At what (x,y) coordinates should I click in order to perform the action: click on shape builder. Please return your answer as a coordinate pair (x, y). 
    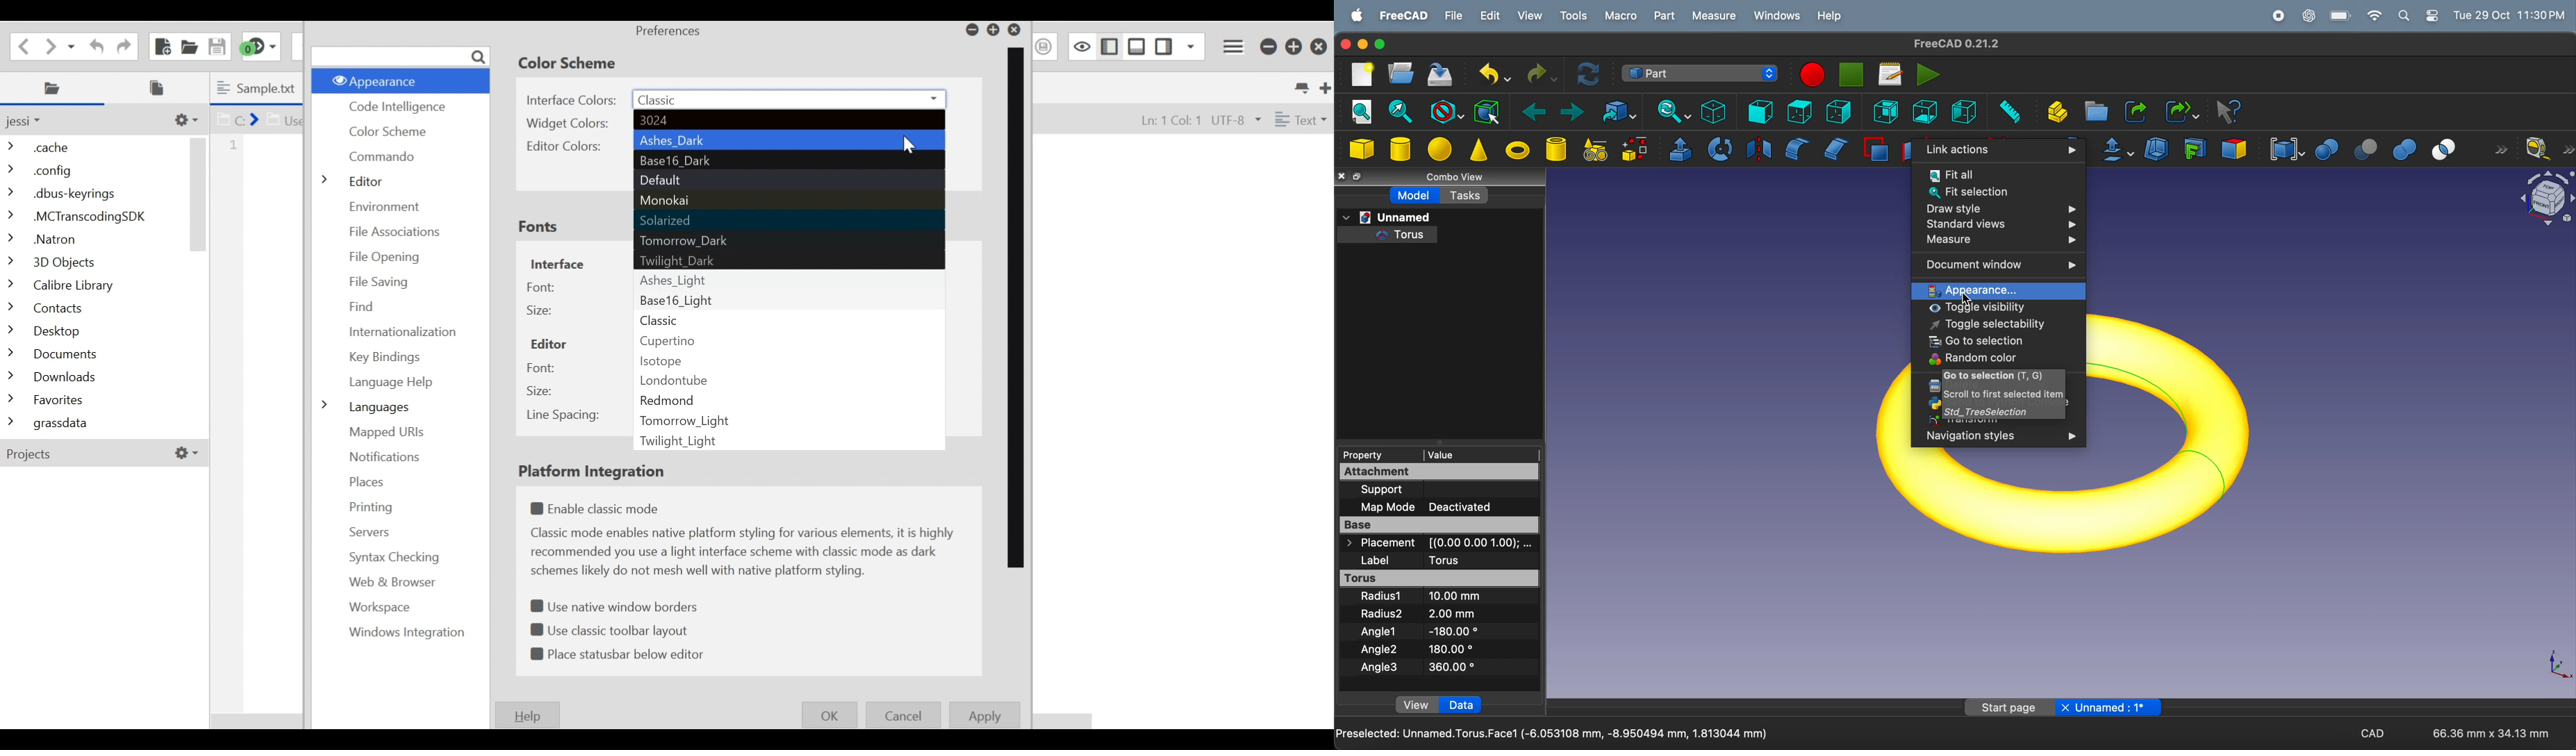
    Looking at the image, I should click on (1637, 150).